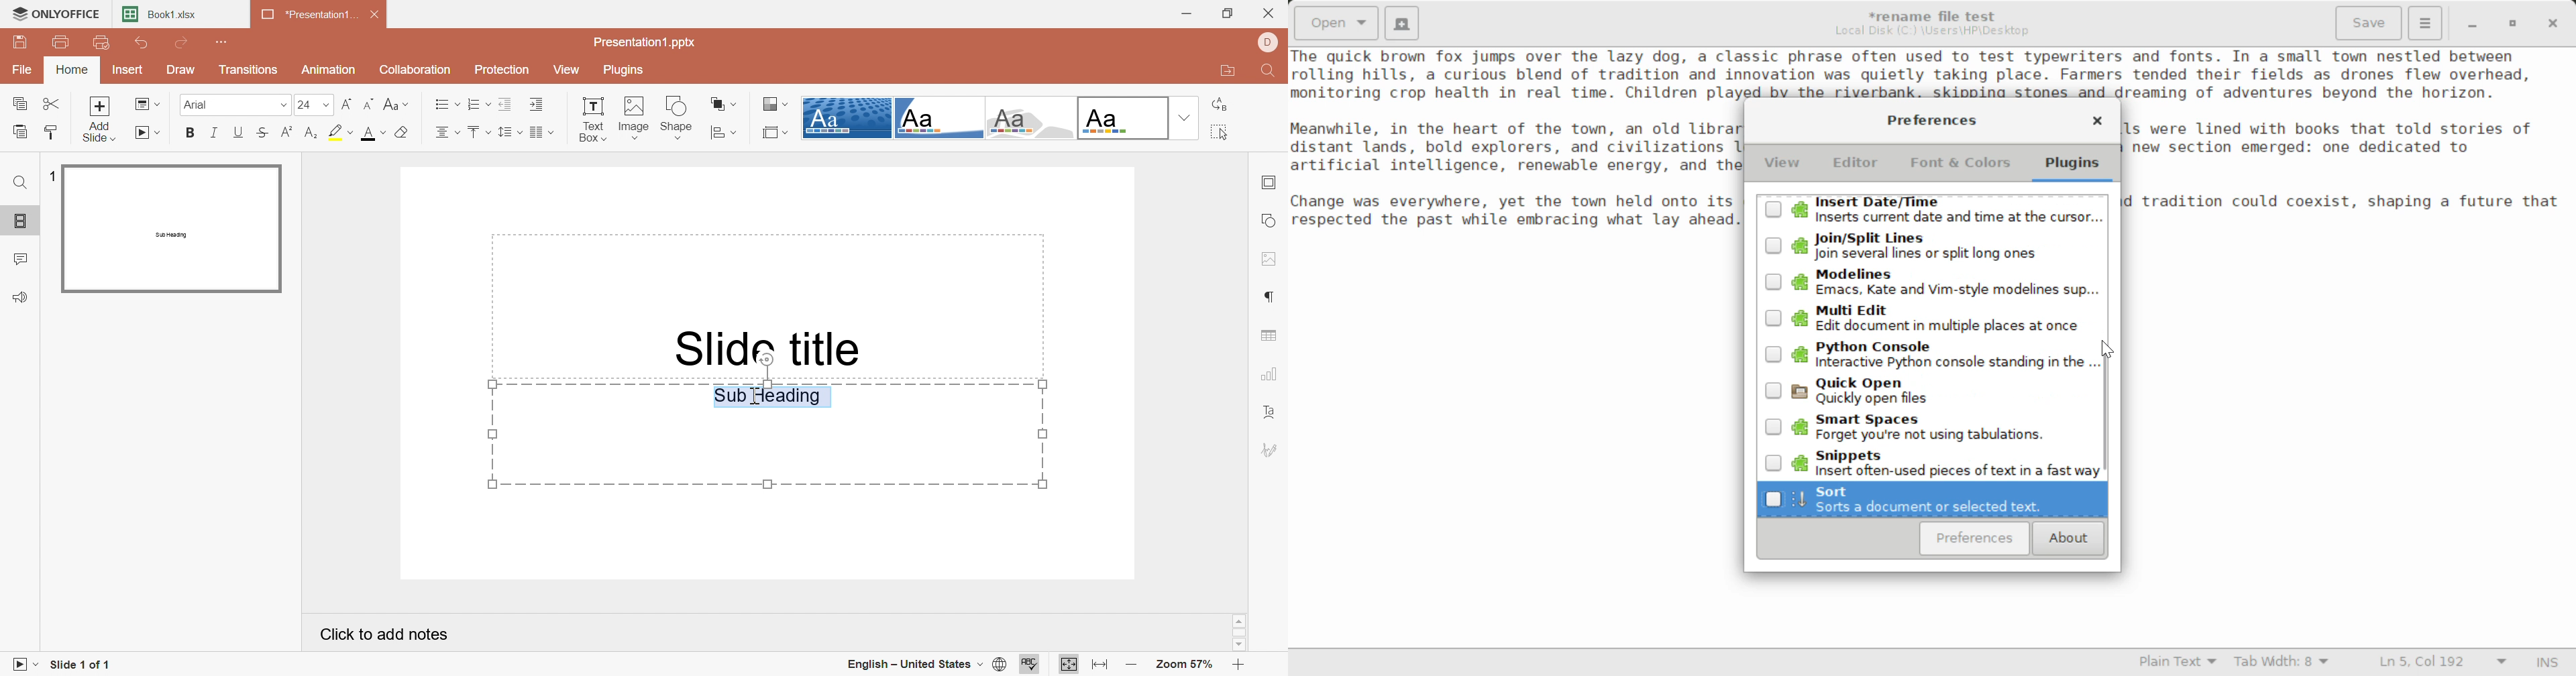 The image size is (2576, 700). Describe the element at coordinates (1782, 166) in the screenshot. I see `View Tab` at that location.